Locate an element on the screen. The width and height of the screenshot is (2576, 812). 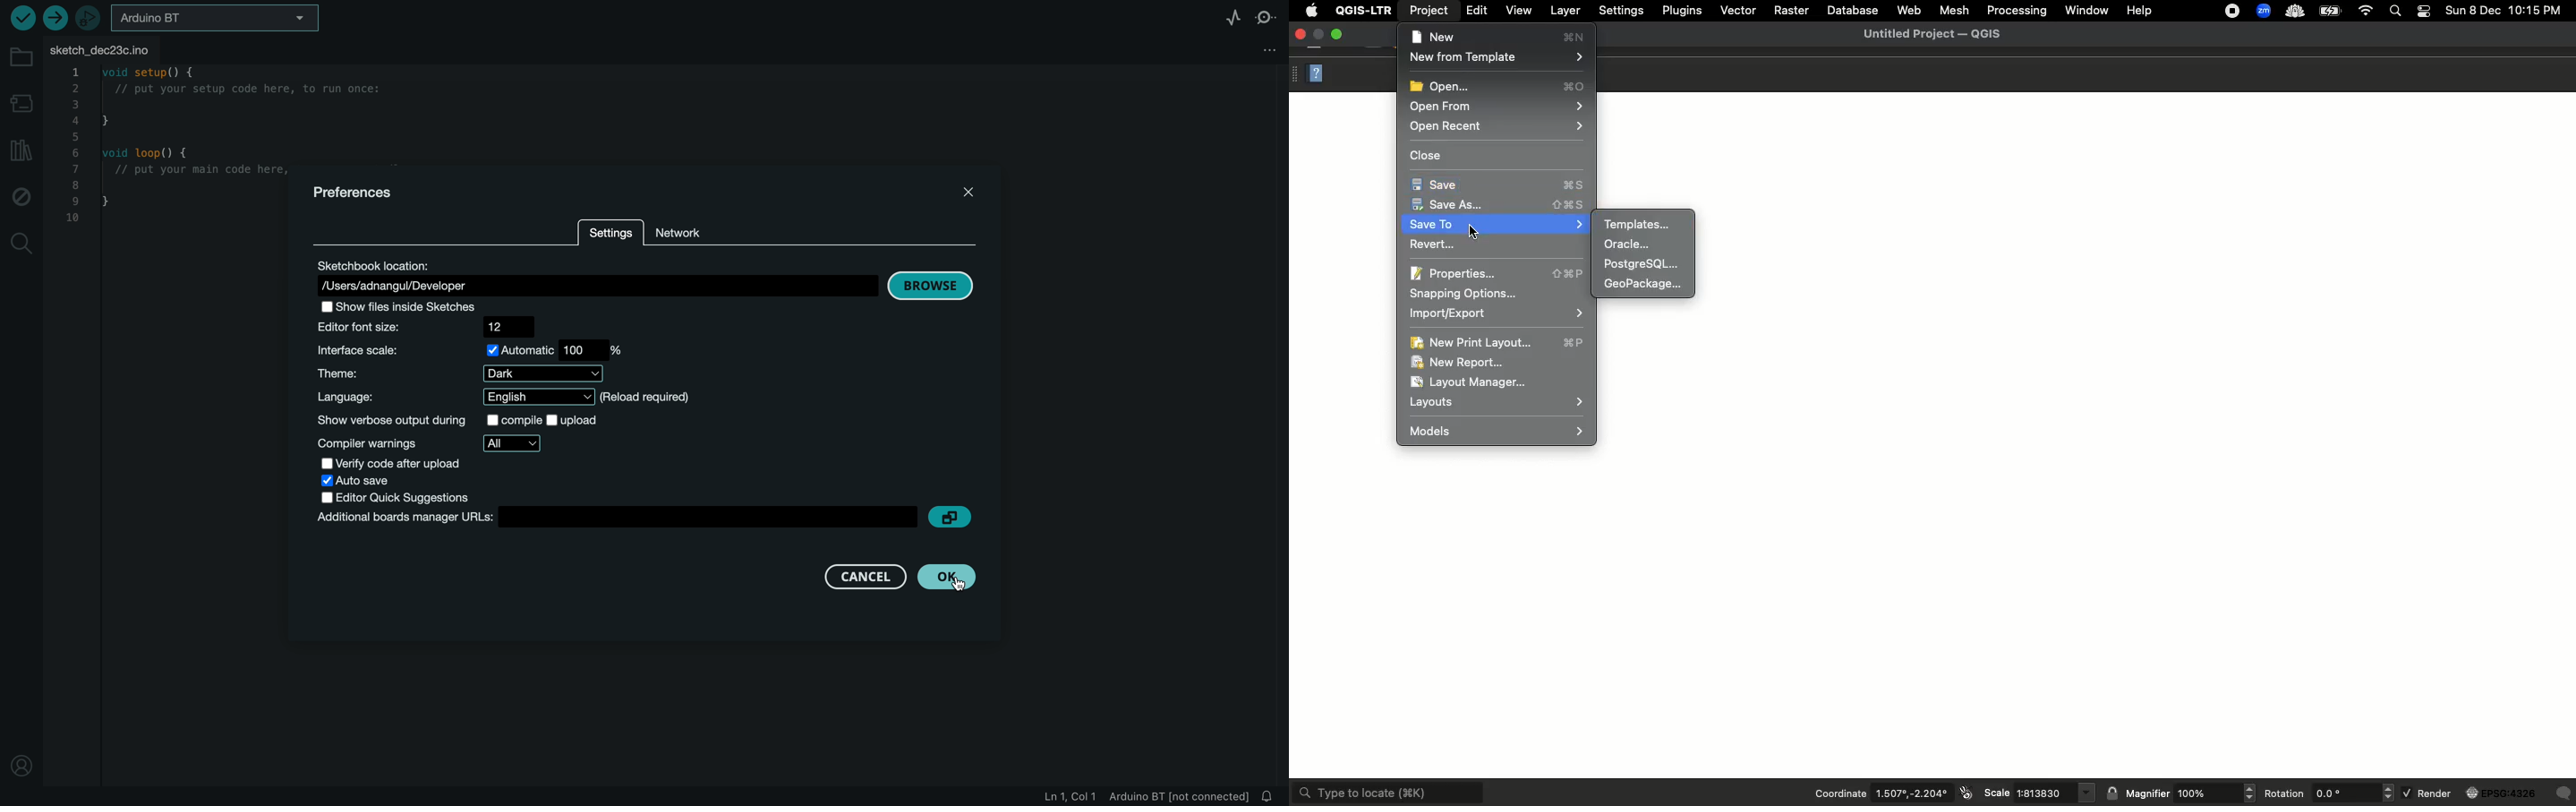
Layout manager is located at coordinates (1483, 383).